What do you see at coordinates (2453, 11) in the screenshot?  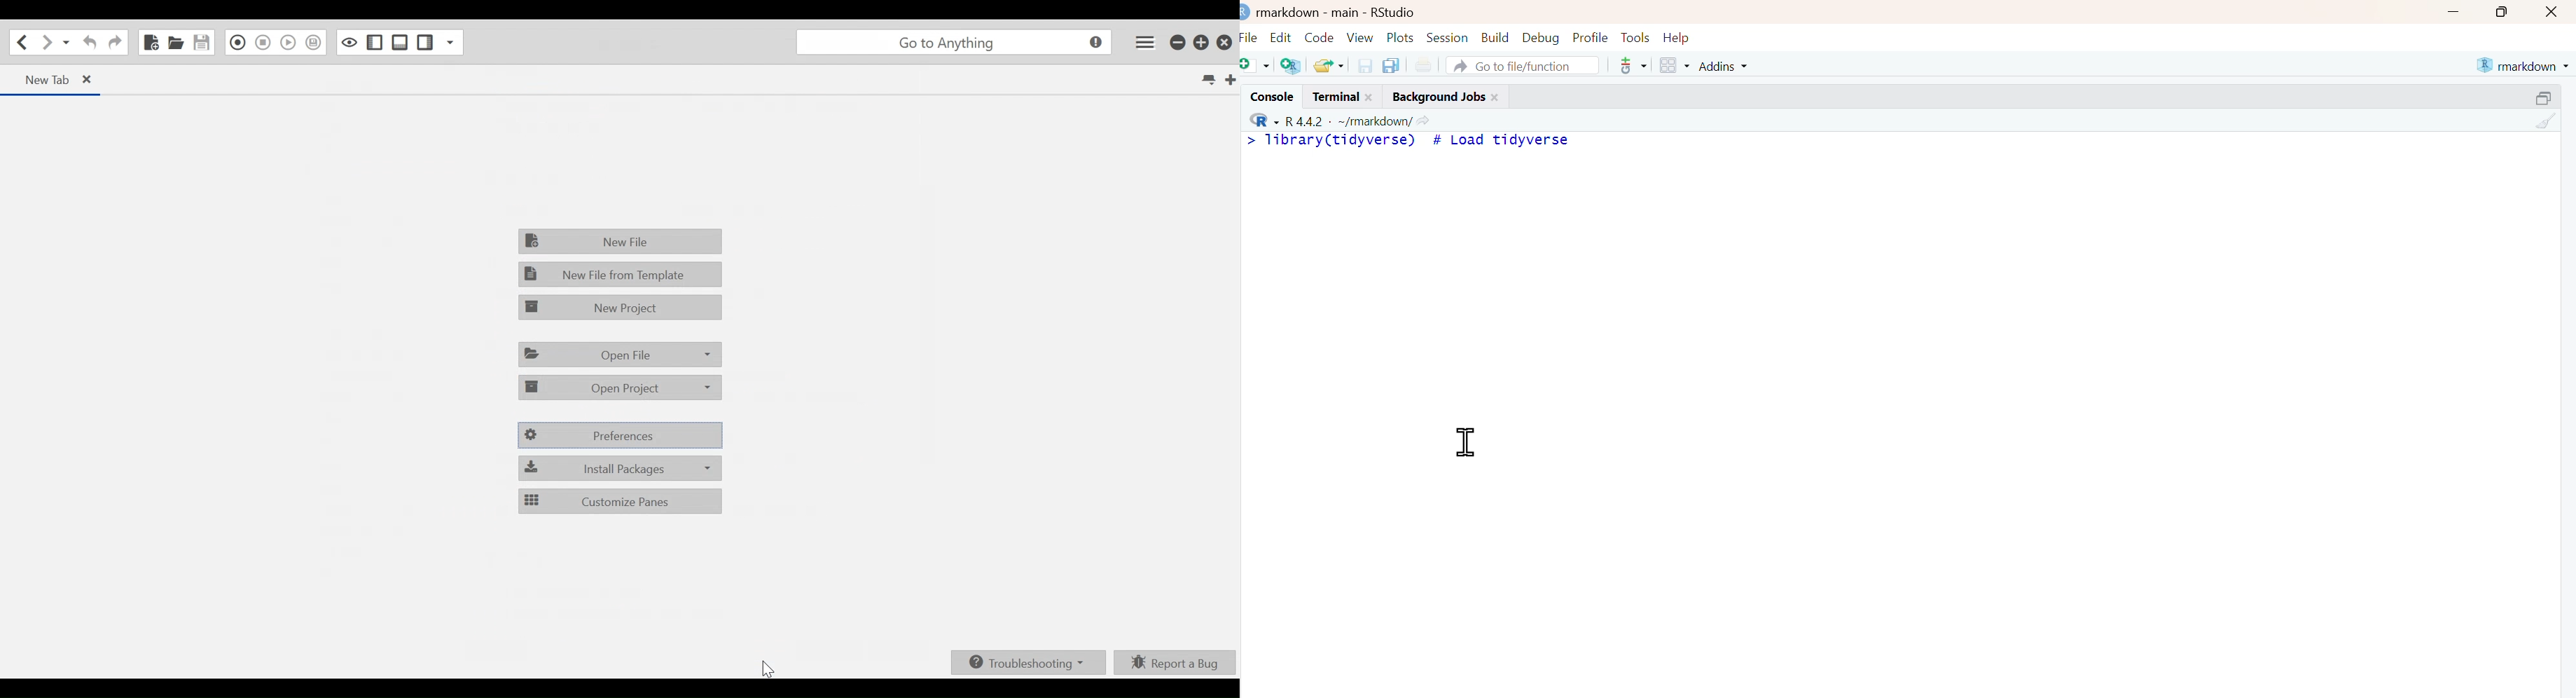 I see `minimize` at bounding box center [2453, 11].